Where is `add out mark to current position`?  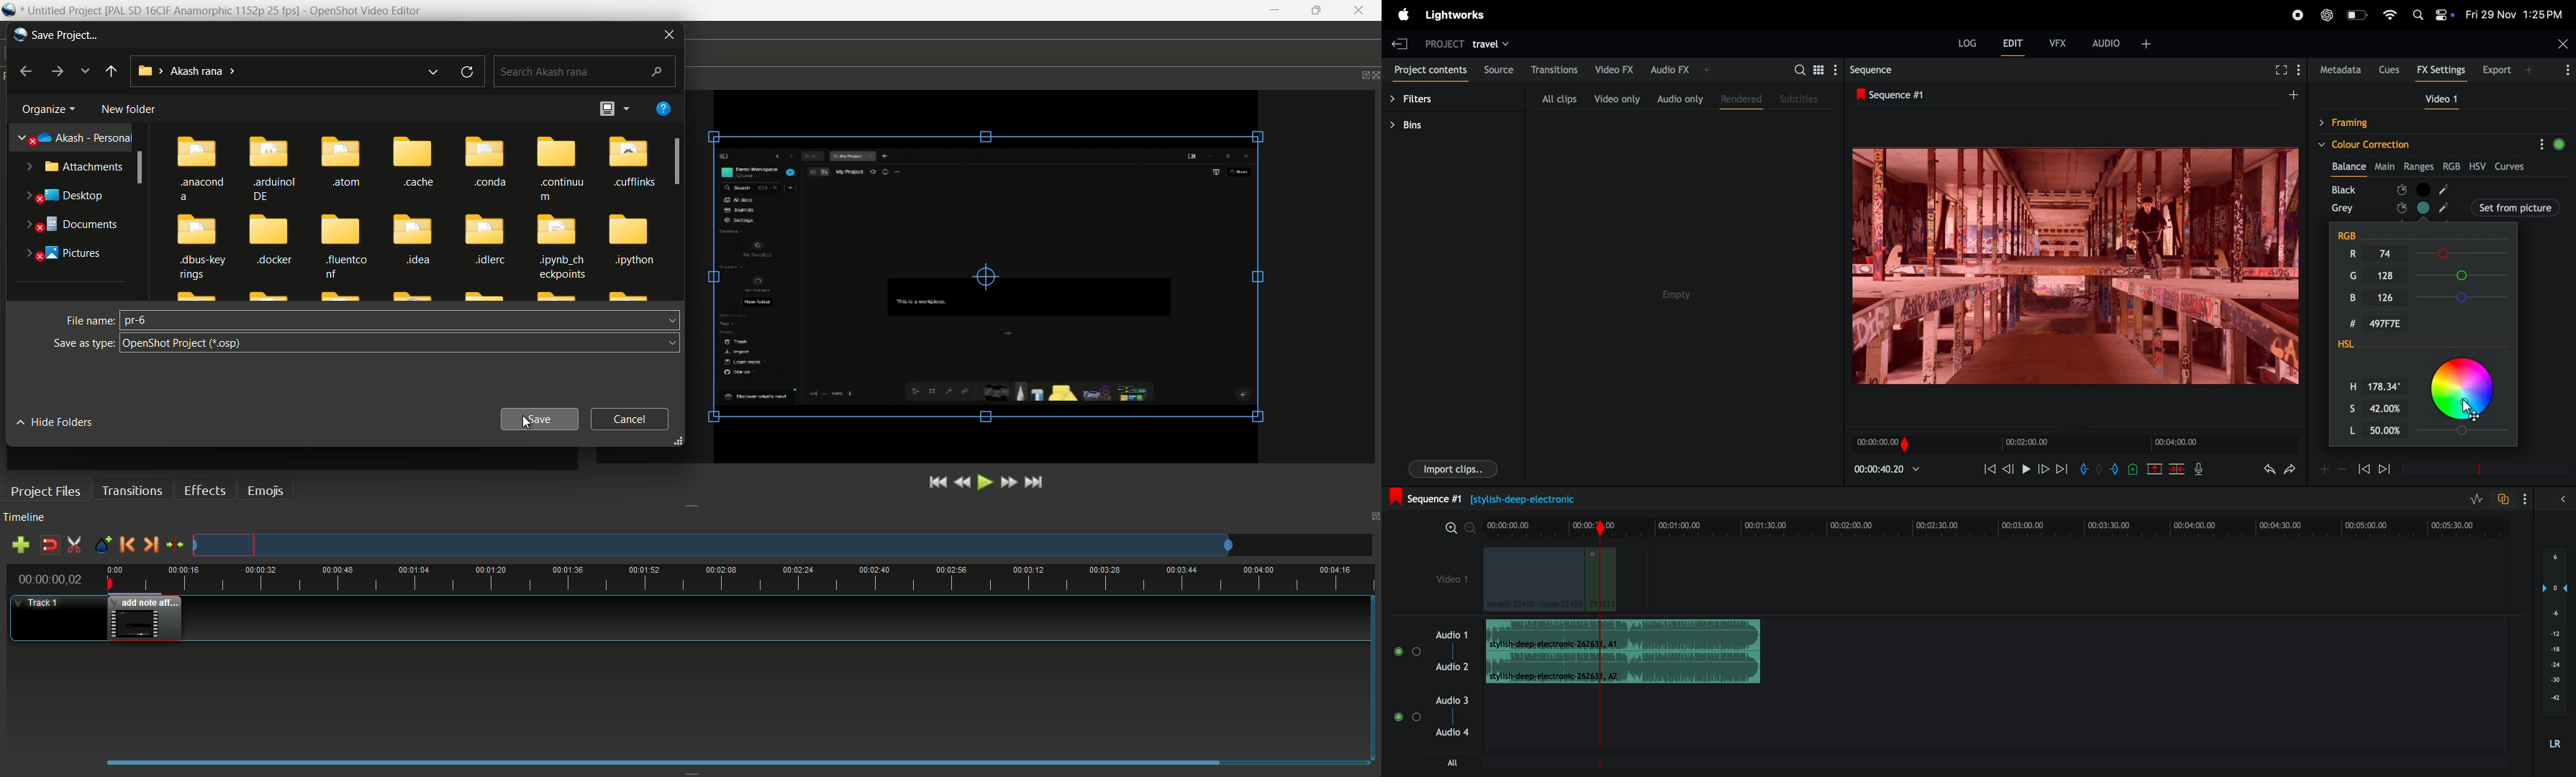 add out mark to current position is located at coordinates (2114, 470).